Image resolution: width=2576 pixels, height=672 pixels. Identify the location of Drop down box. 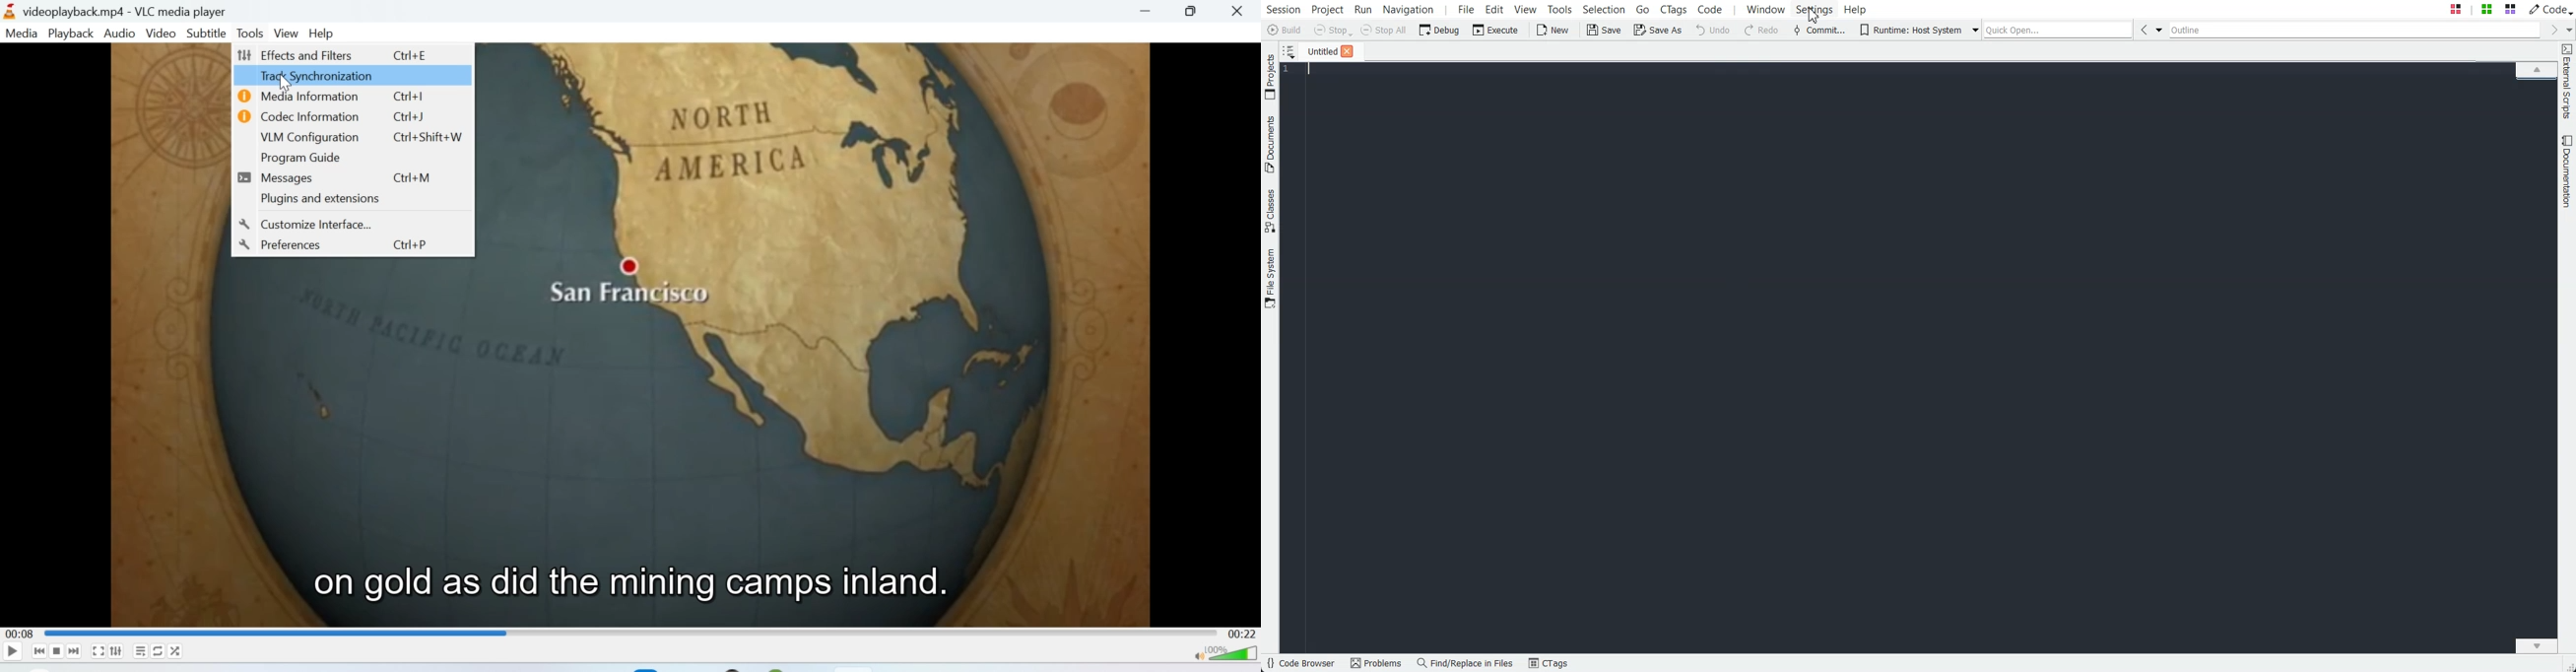
(2569, 29).